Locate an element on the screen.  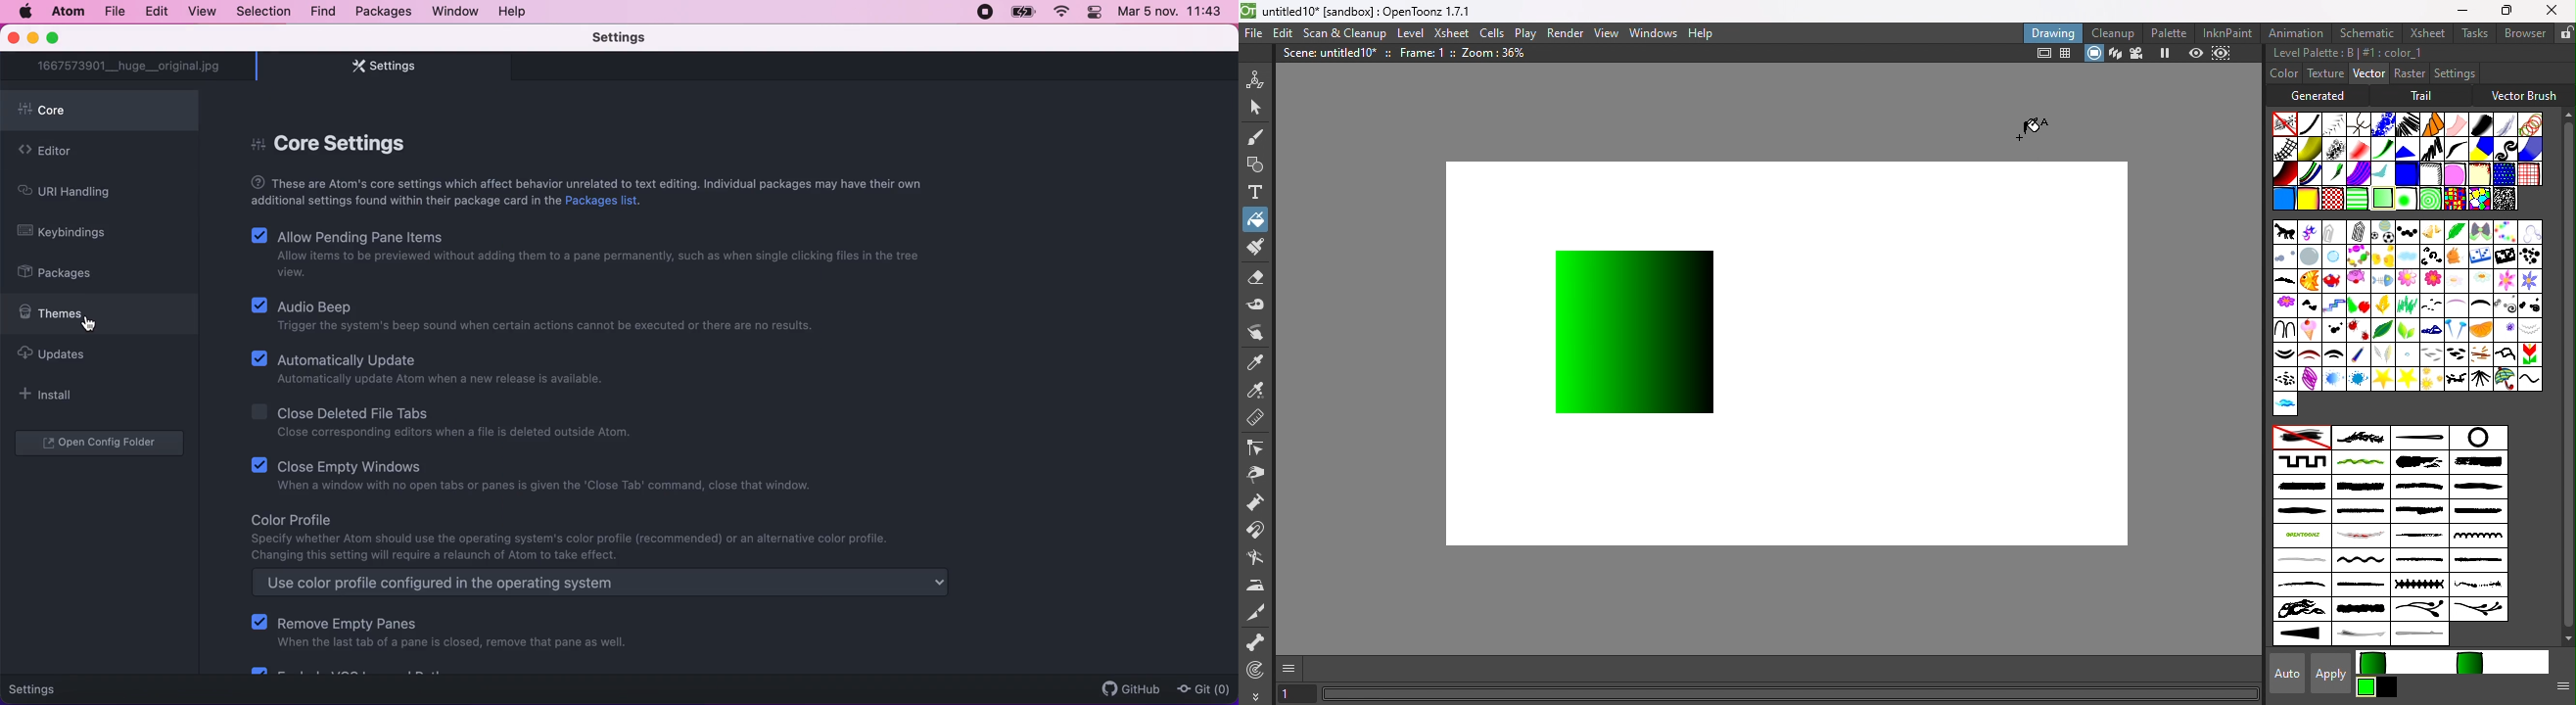
Banded is located at coordinates (2359, 198).